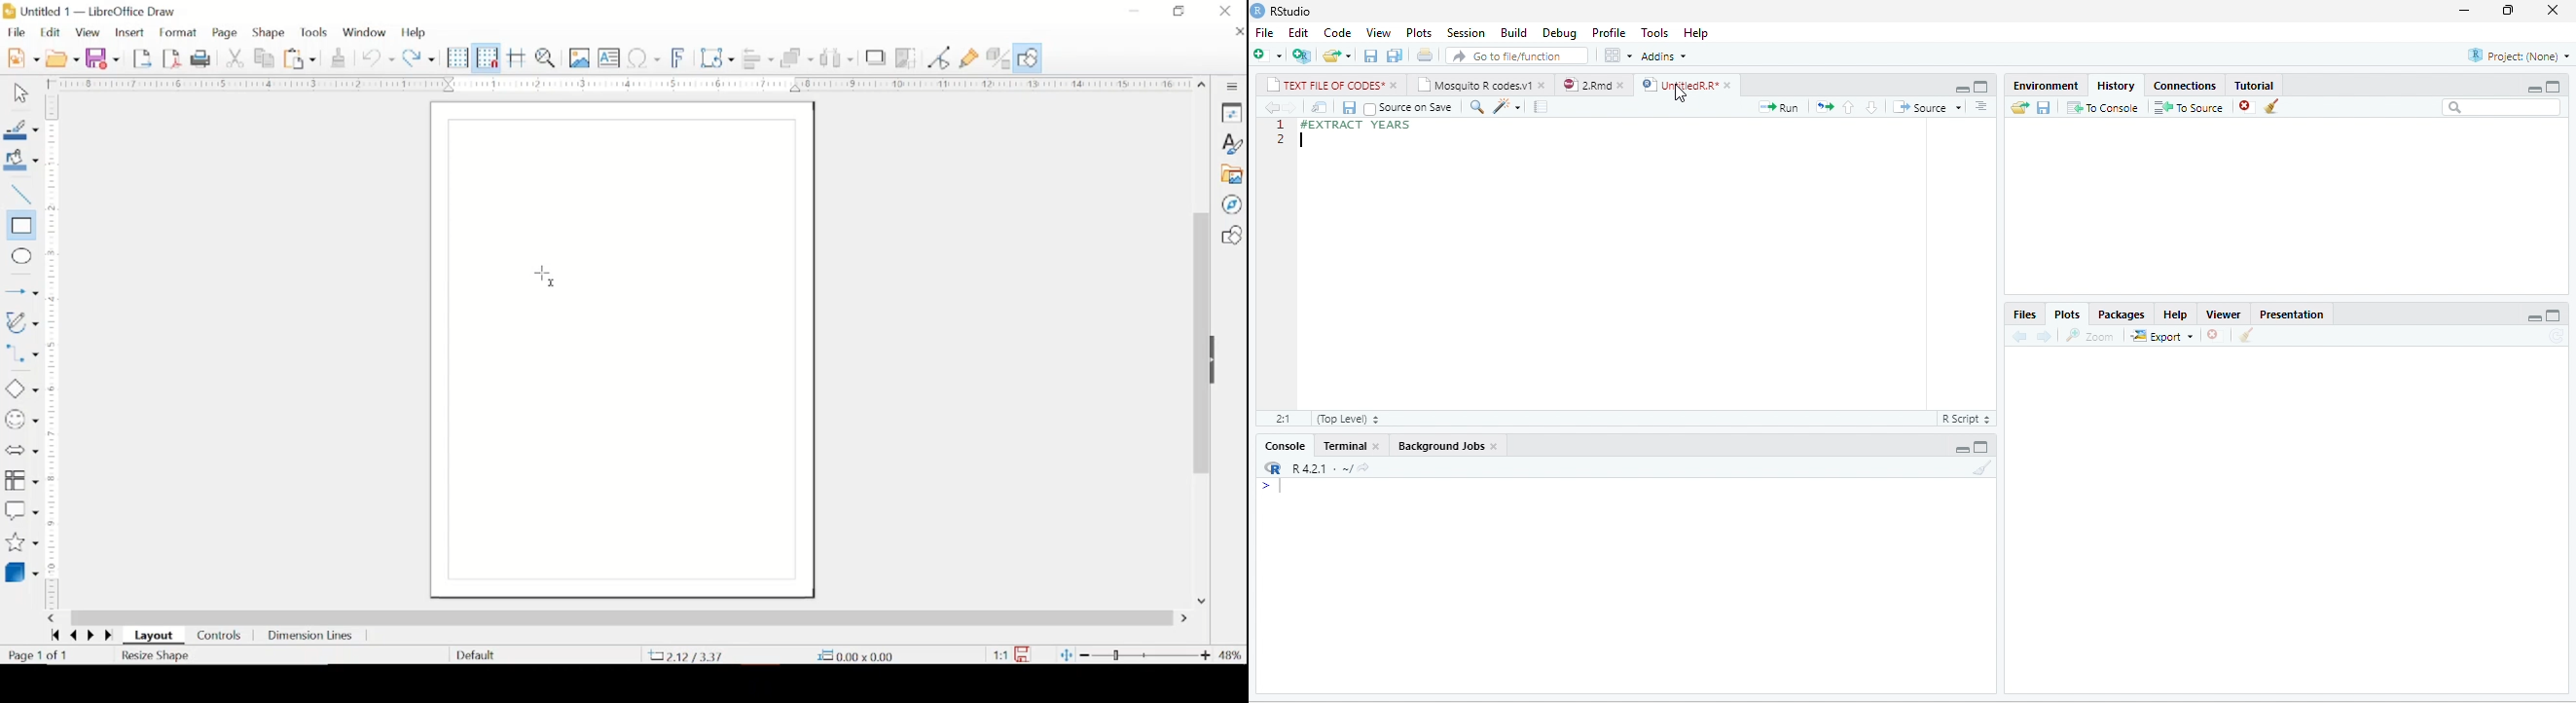 This screenshot has width=2576, height=728. Describe the element at coordinates (609, 58) in the screenshot. I see `insert textbox` at that location.